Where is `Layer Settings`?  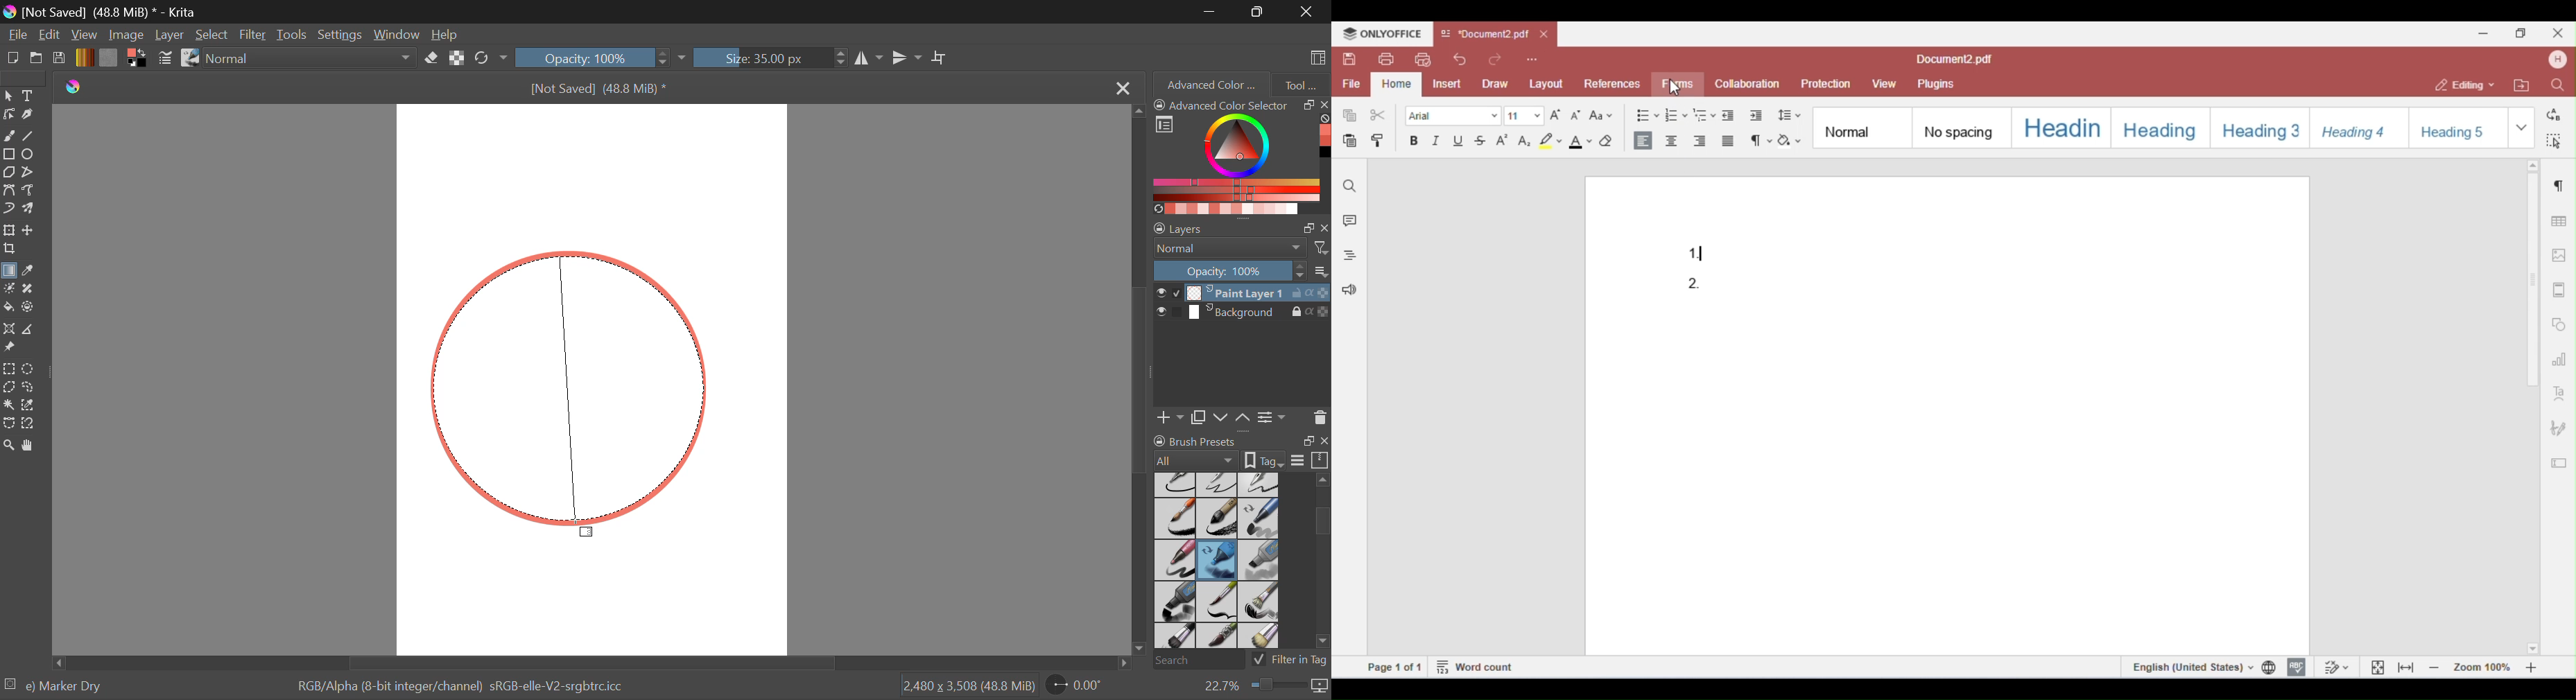
Layer Settings is located at coordinates (1241, 225).